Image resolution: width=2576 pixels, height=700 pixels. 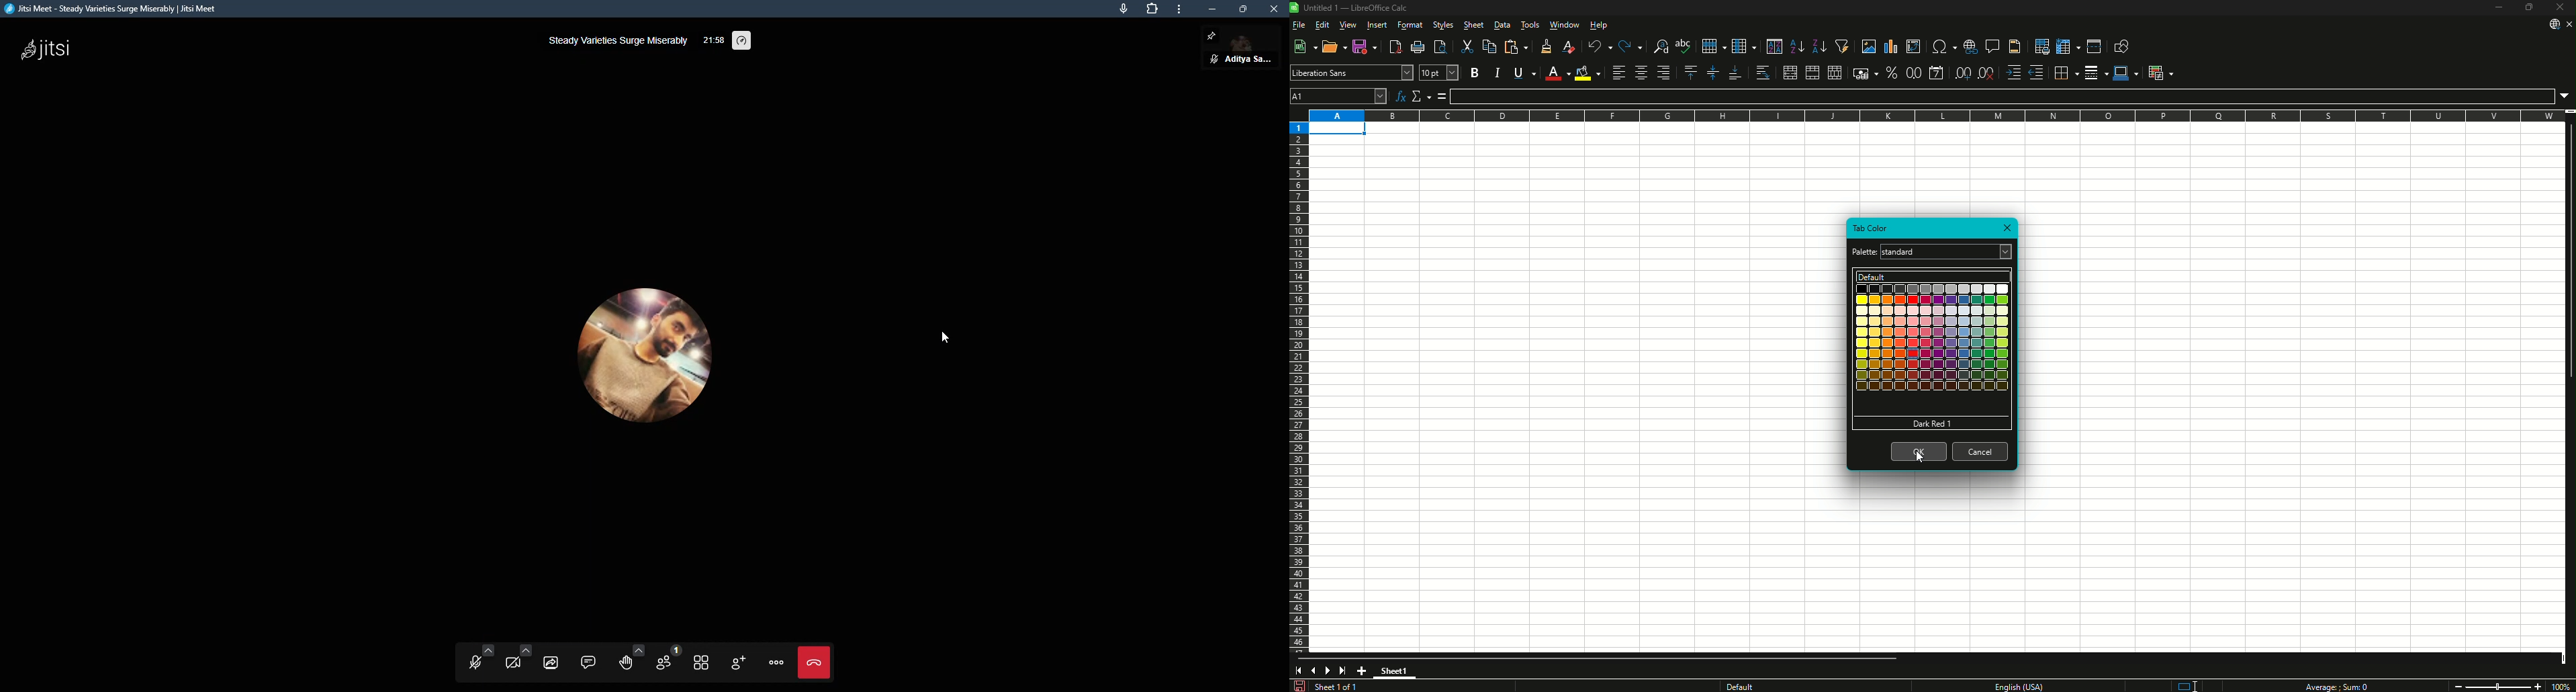 What do you see at coordinates (1248, 60) in the screenshot?
I see `profile` at bounding box center [1248, 60].